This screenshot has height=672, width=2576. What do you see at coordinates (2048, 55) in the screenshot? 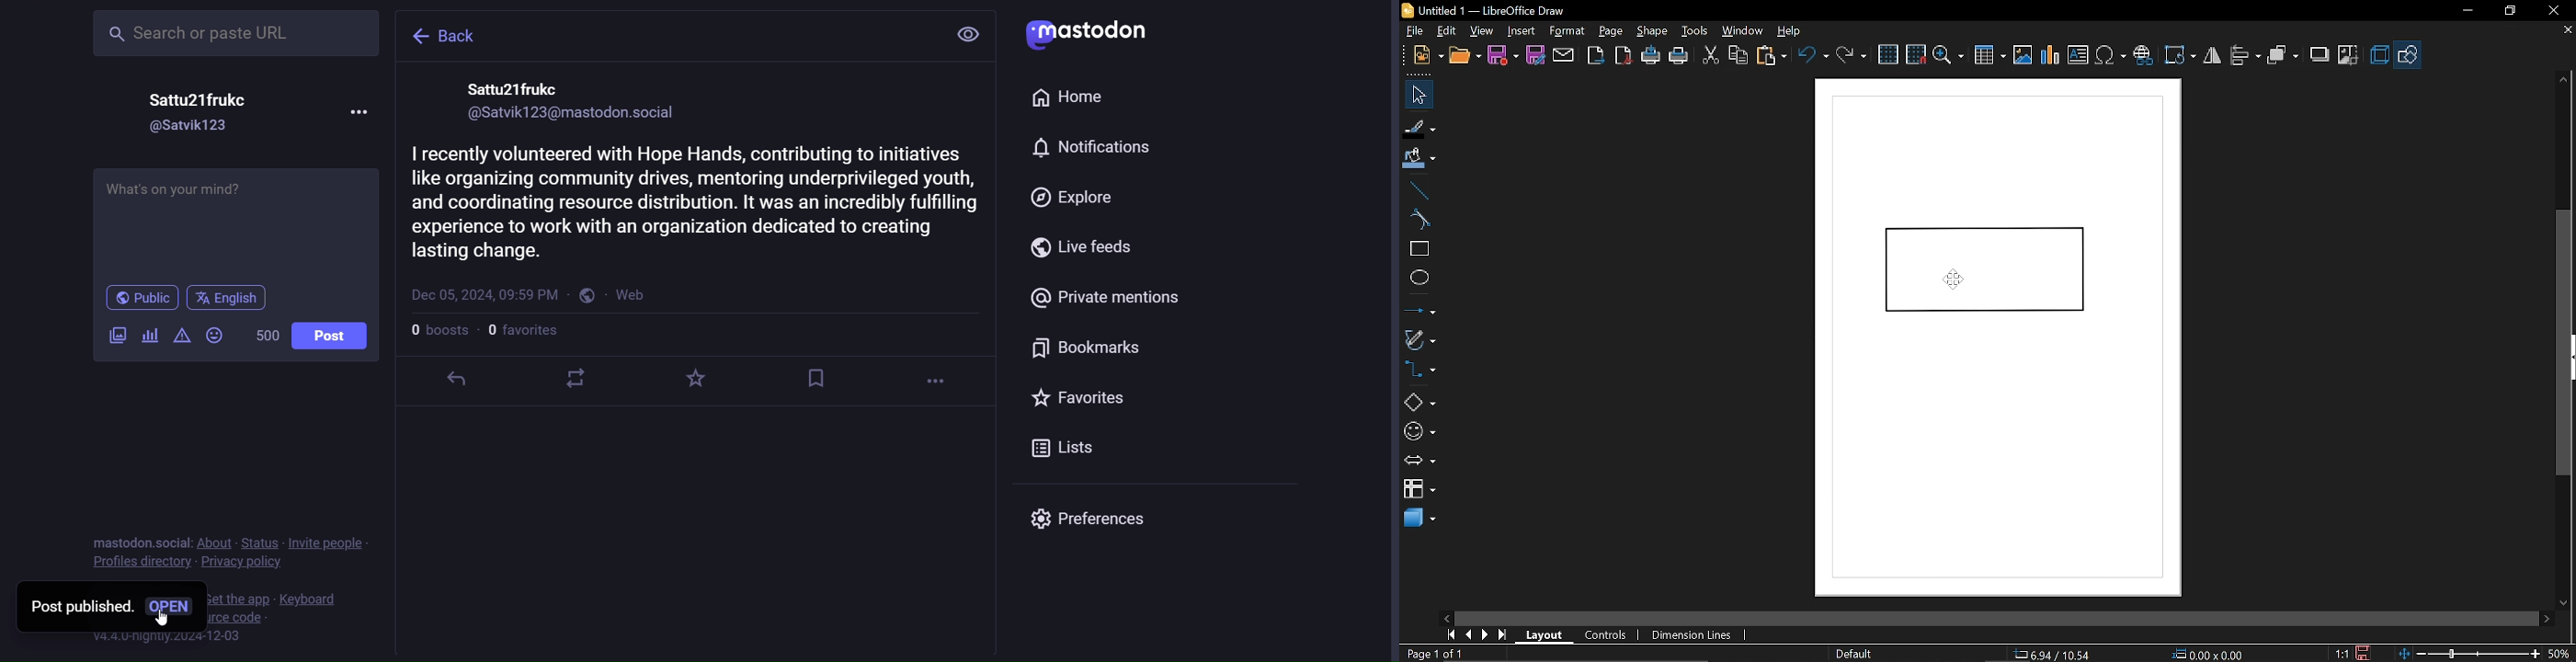
I see `insert chart` at bounding box center [2048, 55].